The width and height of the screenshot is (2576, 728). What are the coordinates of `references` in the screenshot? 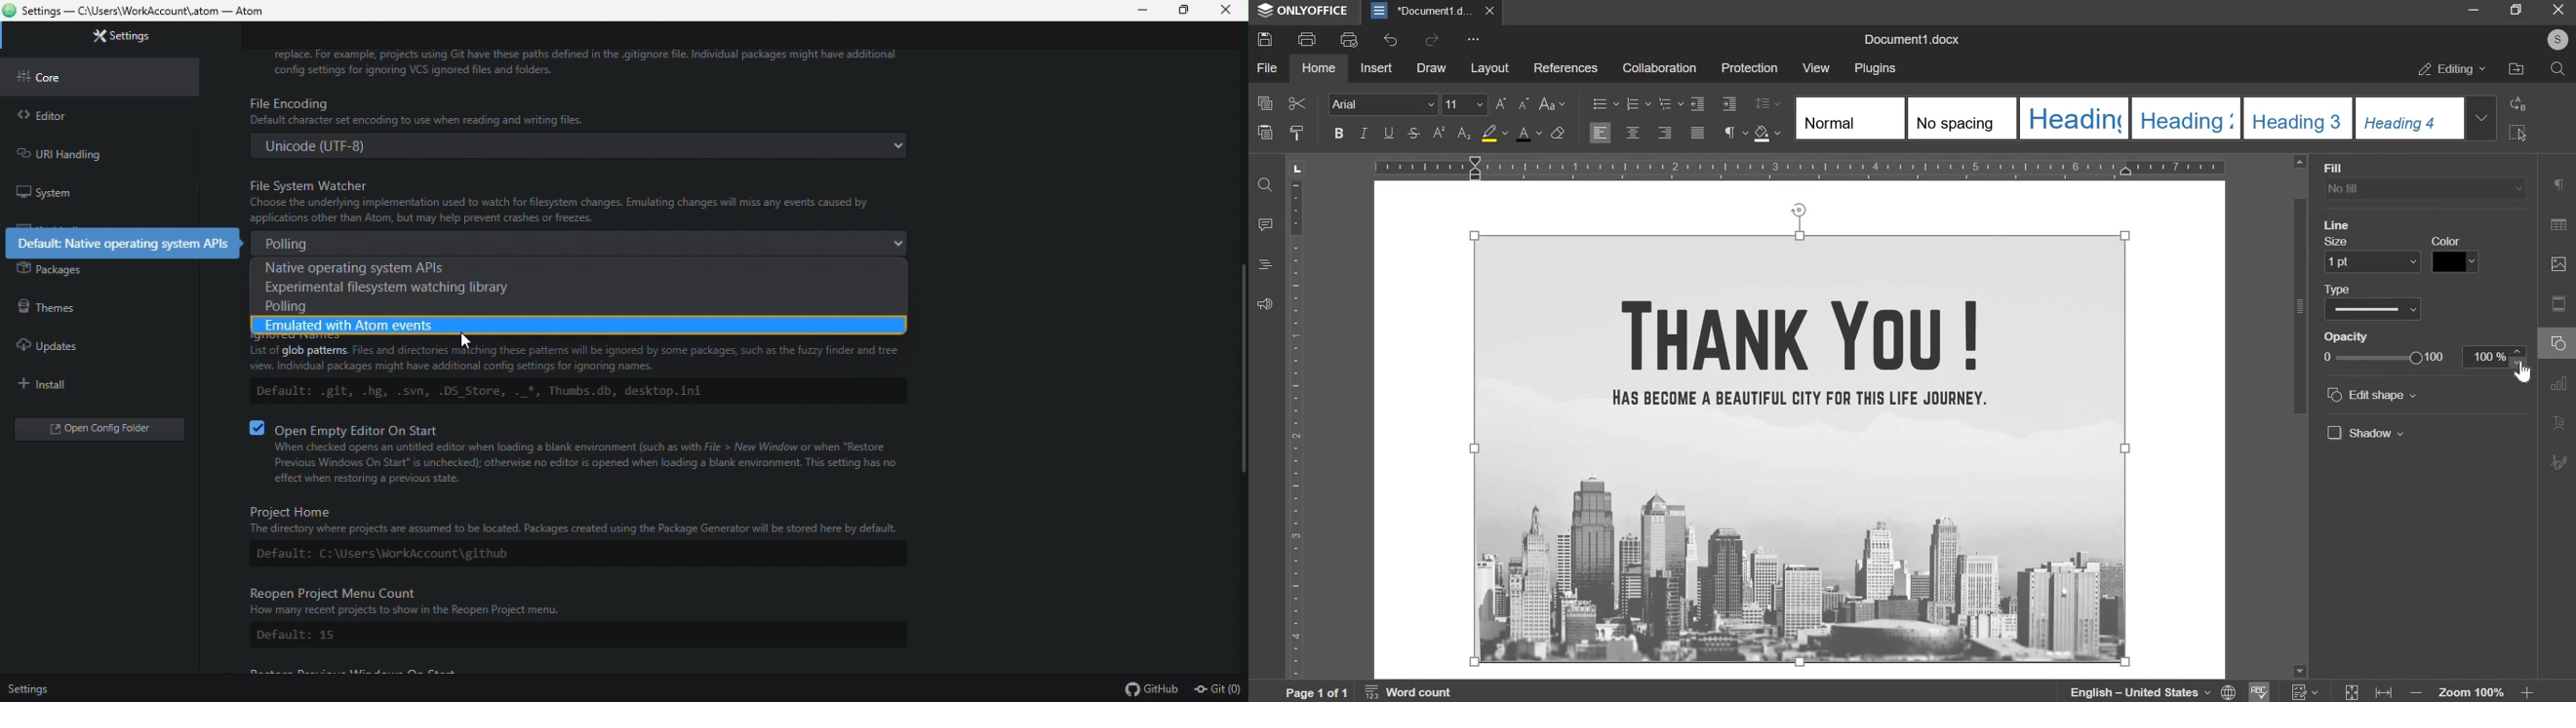 It's located at (1565, 67).